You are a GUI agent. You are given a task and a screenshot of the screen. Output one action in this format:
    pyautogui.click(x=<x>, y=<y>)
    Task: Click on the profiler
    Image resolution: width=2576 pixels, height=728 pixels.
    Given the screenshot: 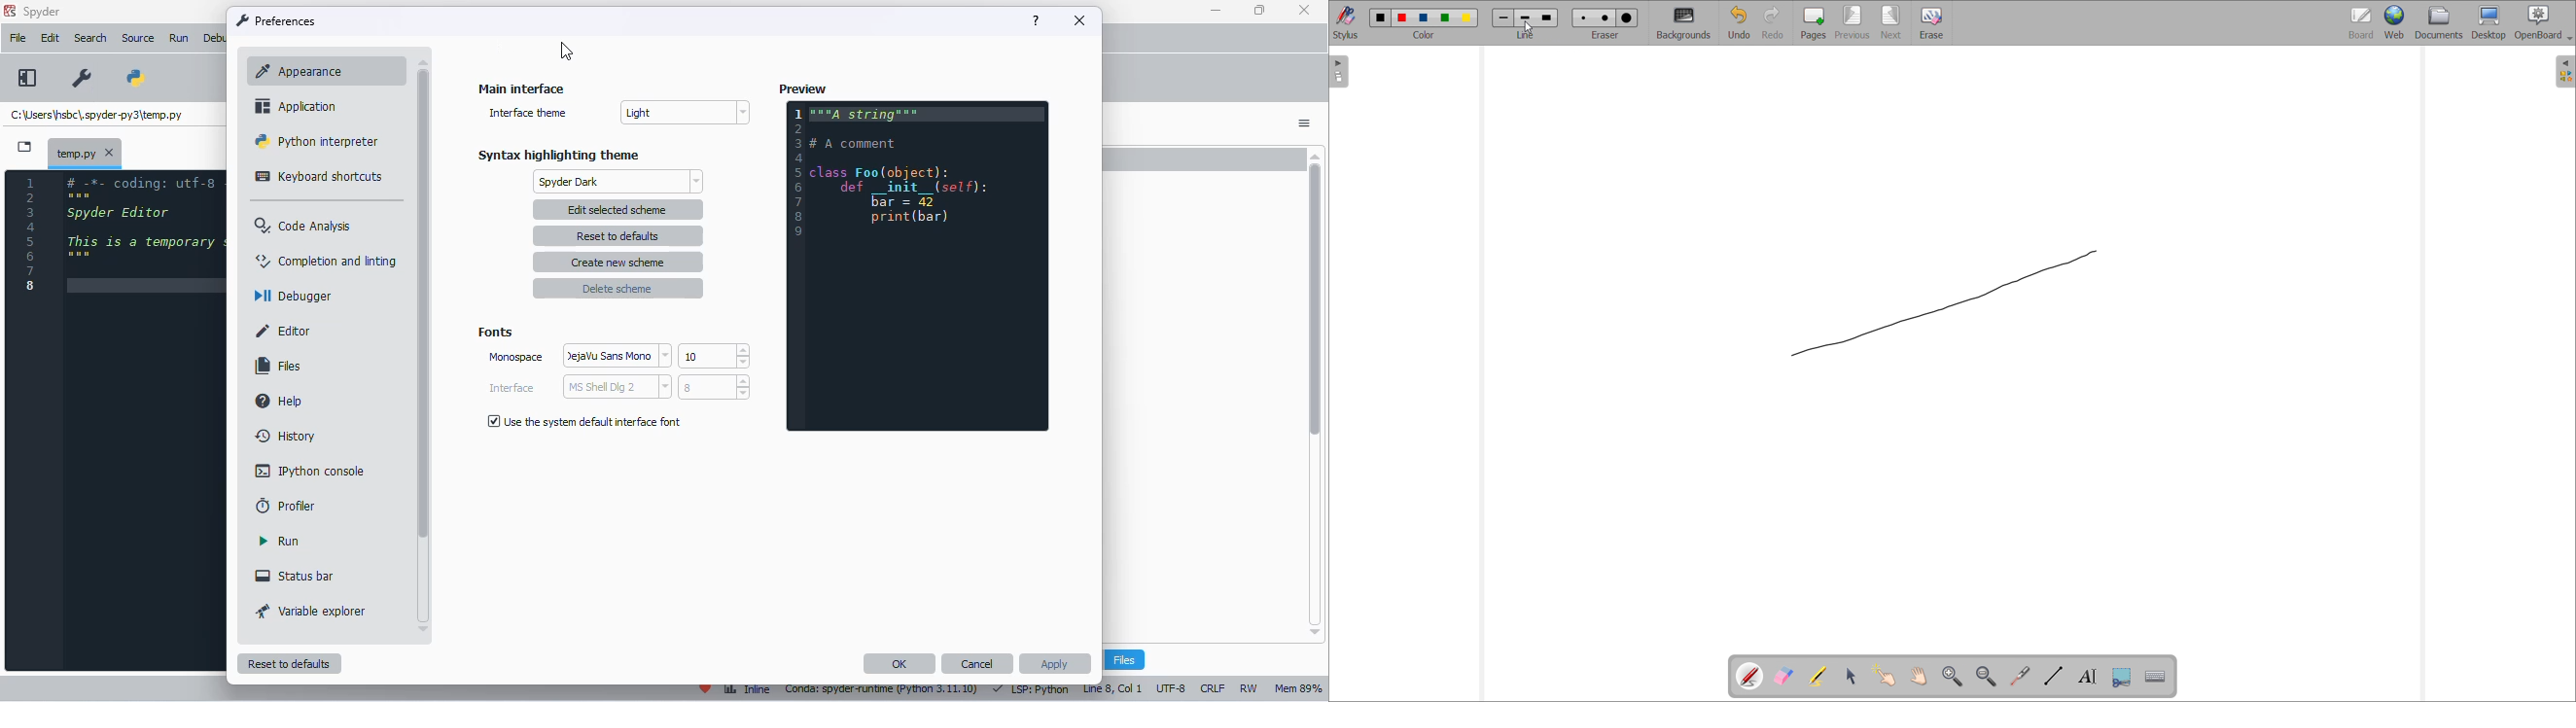 What is the action you would take?
    pyautogui.click(x=287, y=506)
    